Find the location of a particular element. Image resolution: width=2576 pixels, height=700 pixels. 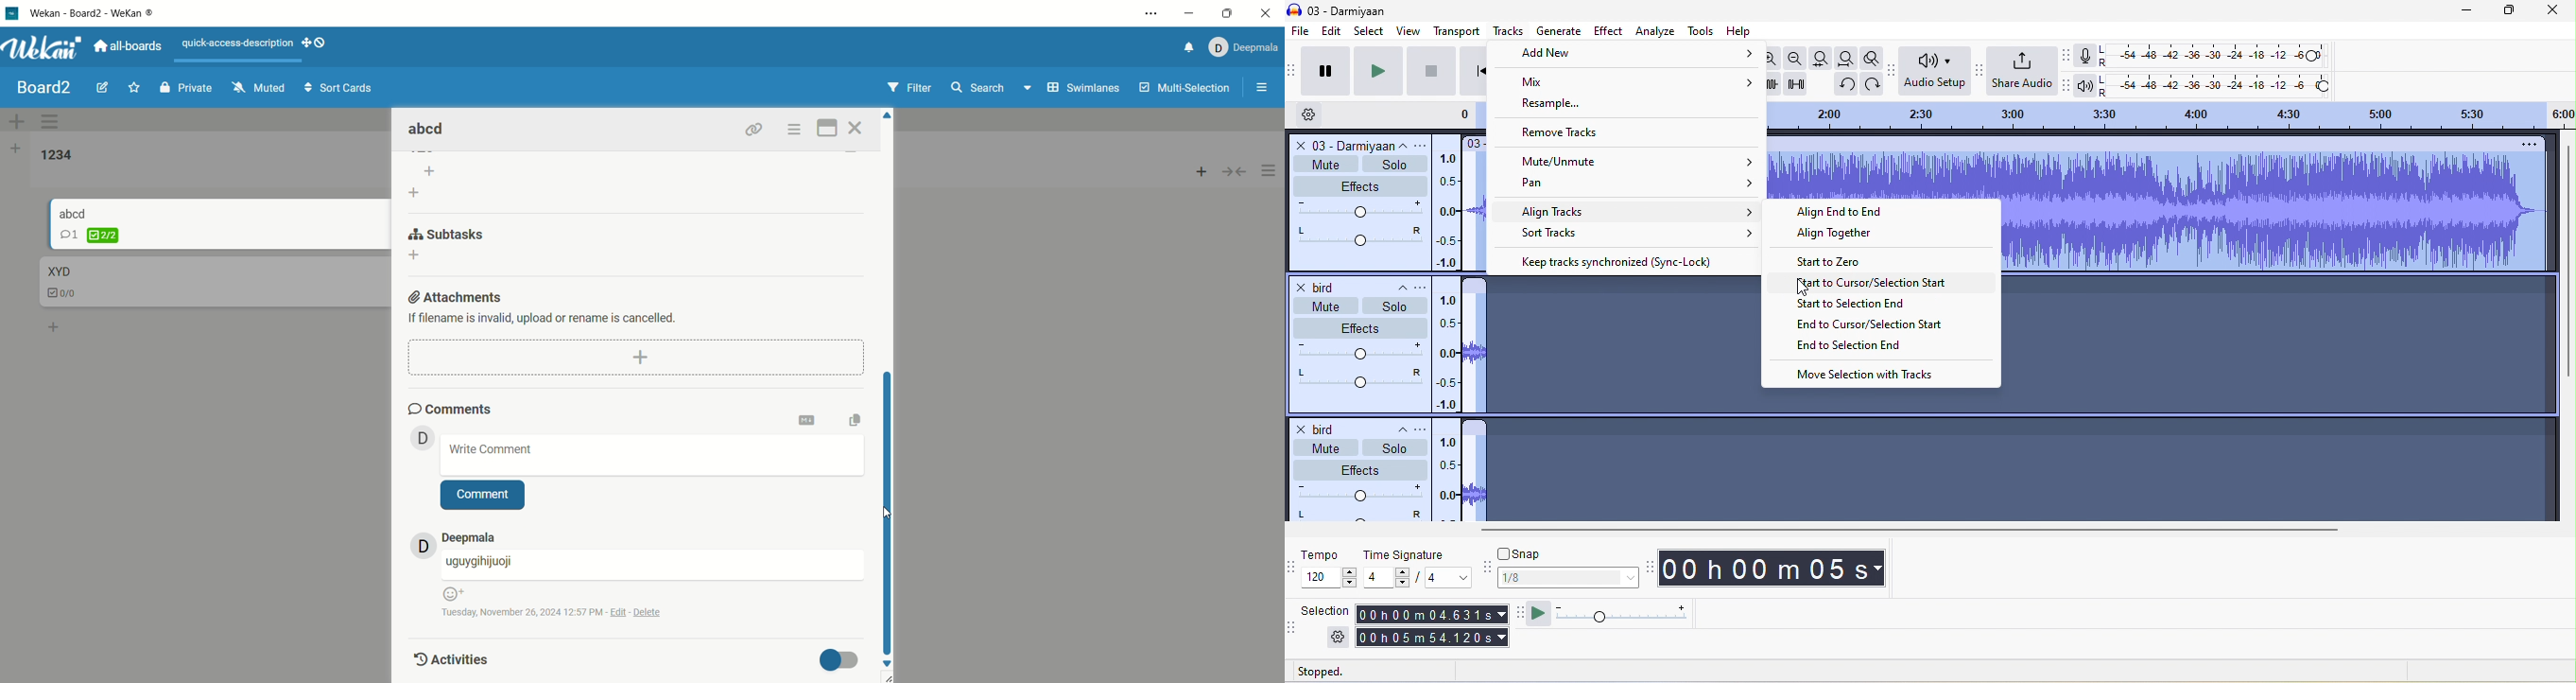

link is located at coordinates (754, 129).